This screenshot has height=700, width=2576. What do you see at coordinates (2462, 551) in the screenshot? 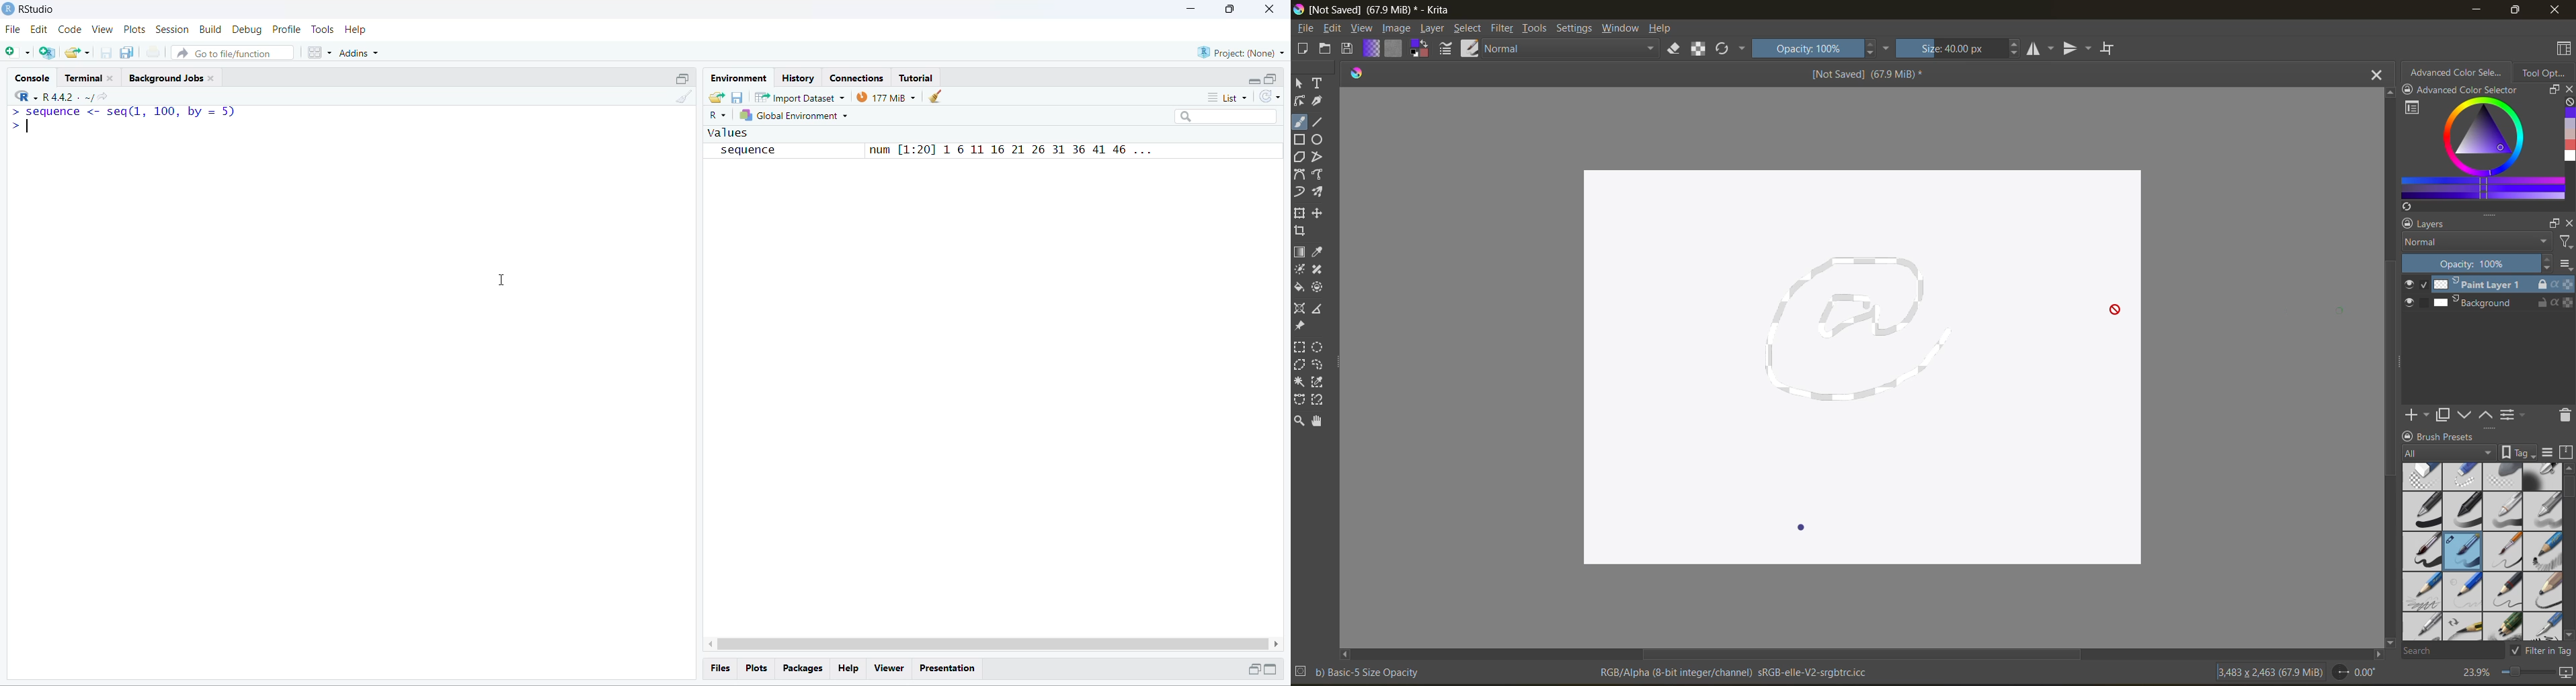
I see `brush` at bounding box center [2462, 551].